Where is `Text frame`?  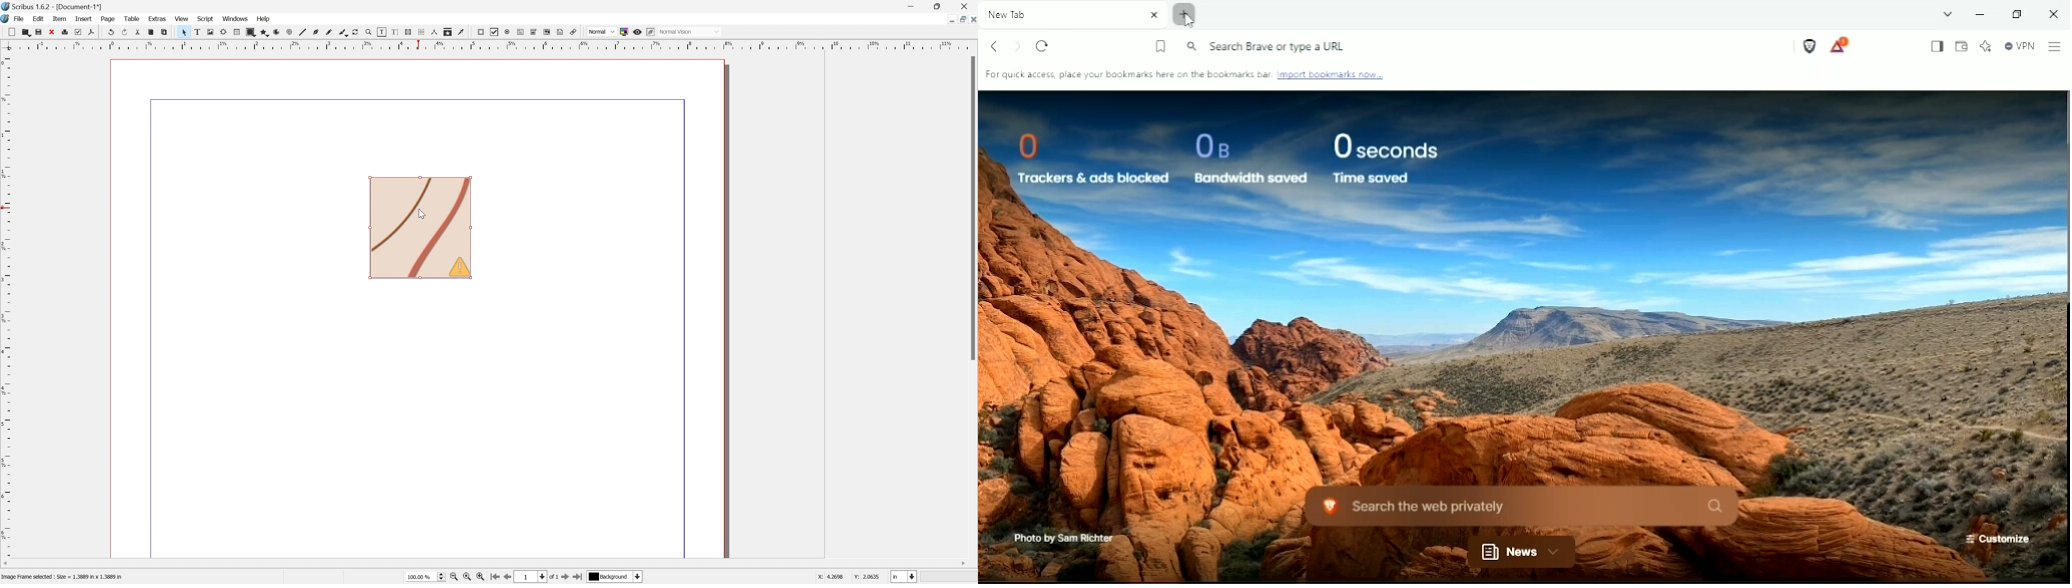 Text frame is located at coordinates (201, 32).